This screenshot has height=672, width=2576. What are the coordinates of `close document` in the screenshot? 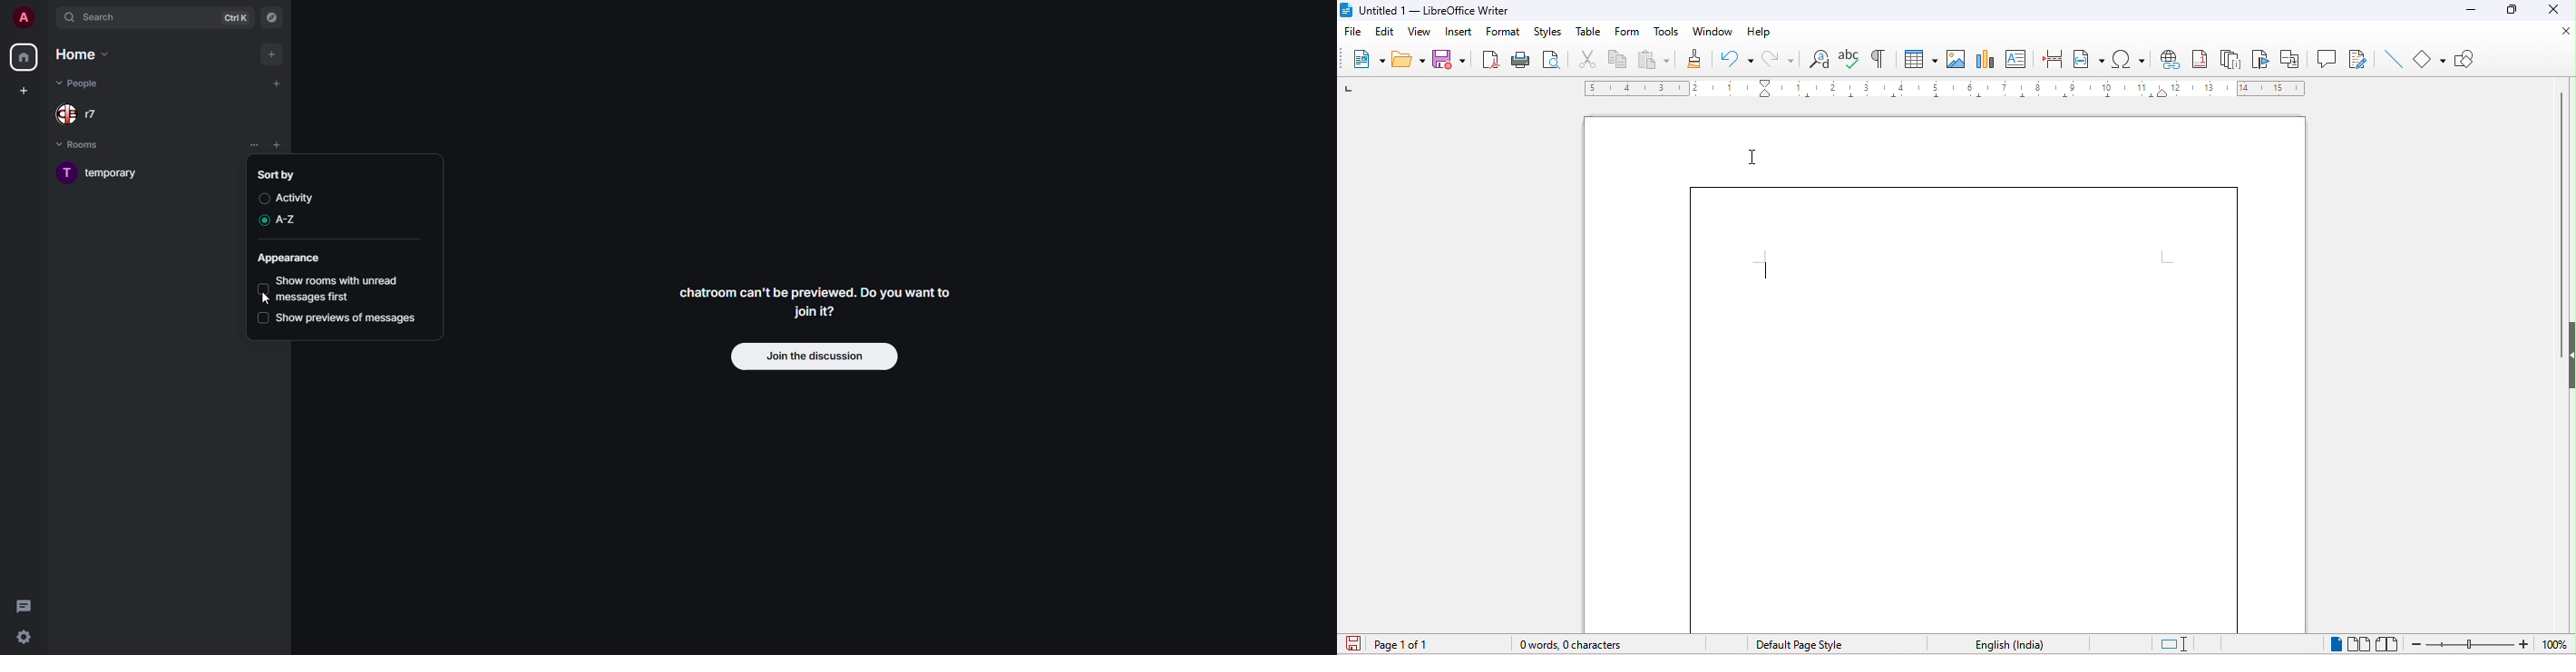 It's located at (2556, 31).